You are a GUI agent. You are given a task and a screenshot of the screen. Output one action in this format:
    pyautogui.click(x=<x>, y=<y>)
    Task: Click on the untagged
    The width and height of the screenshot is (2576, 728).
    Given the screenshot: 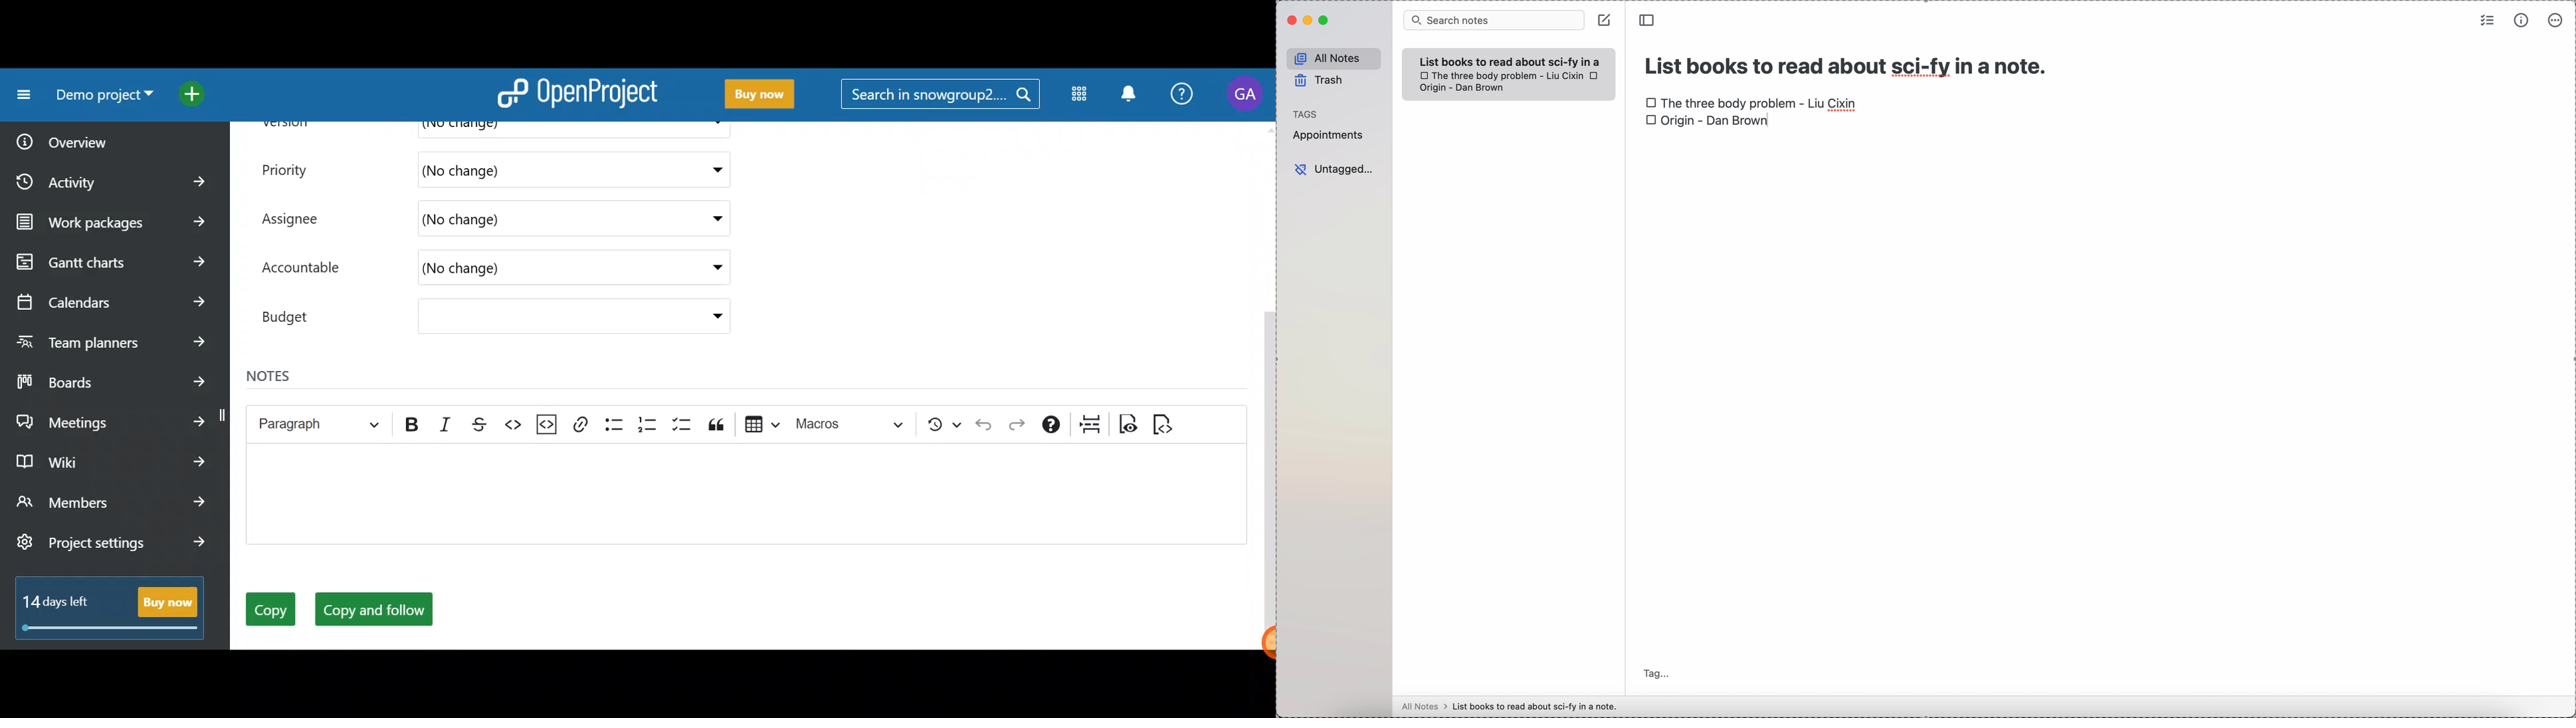 What is the action you would take?
    pyautogui.click(x=1334, y=169)
    